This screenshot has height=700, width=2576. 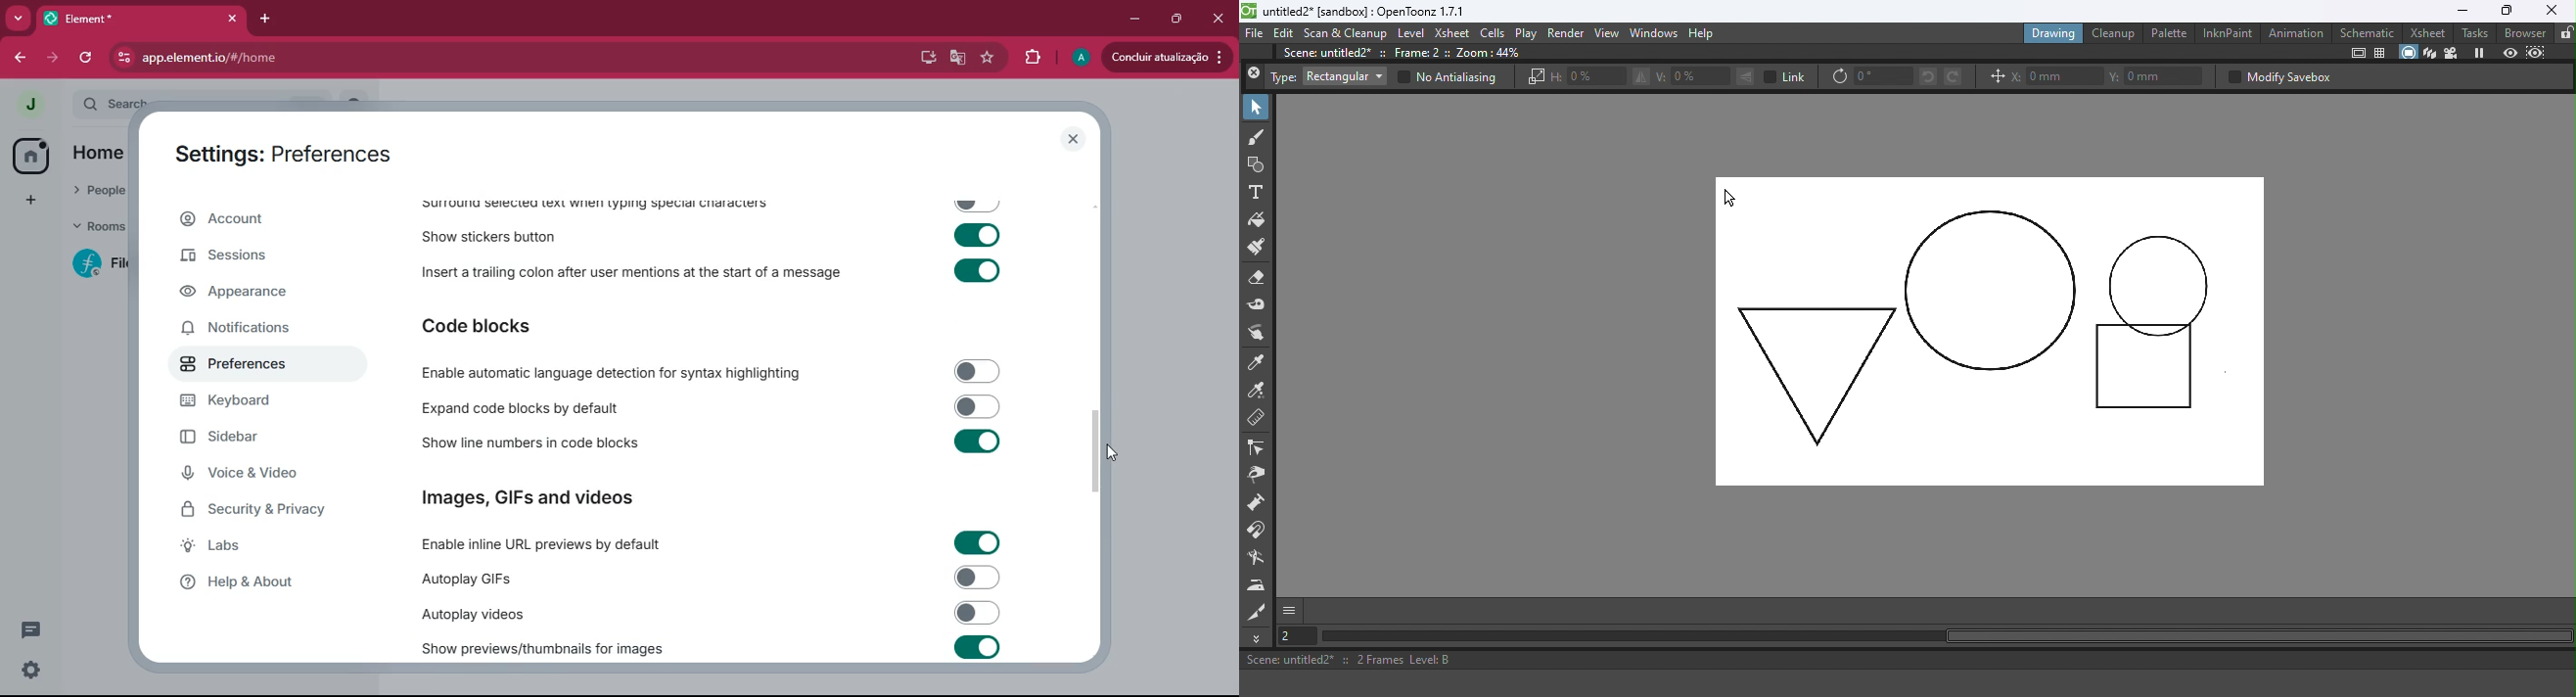 What do you see at coordinates (2430, 53) in the screenshot?
I see `3D view` at bounding box center [2430, 53].